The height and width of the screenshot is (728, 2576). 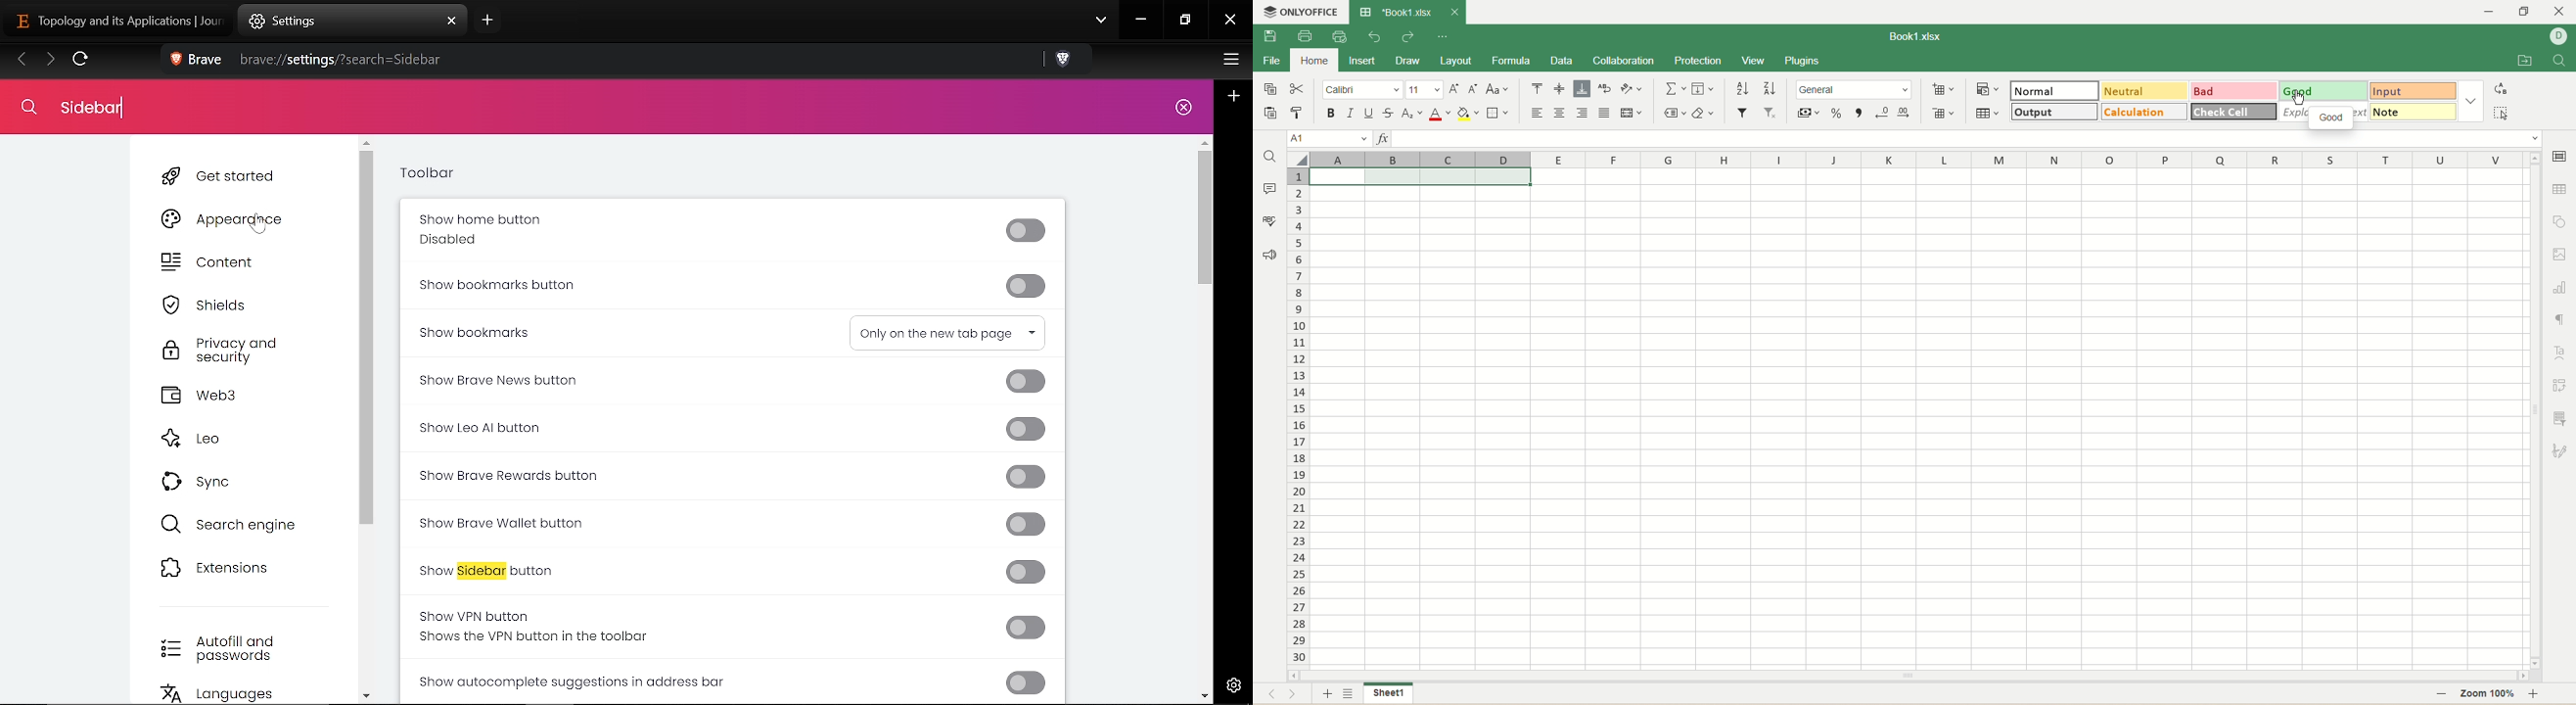 What do you see at coordinates (1630, 88) in the screenshot?
I see `orientation` at bounding box center [1630, 88].